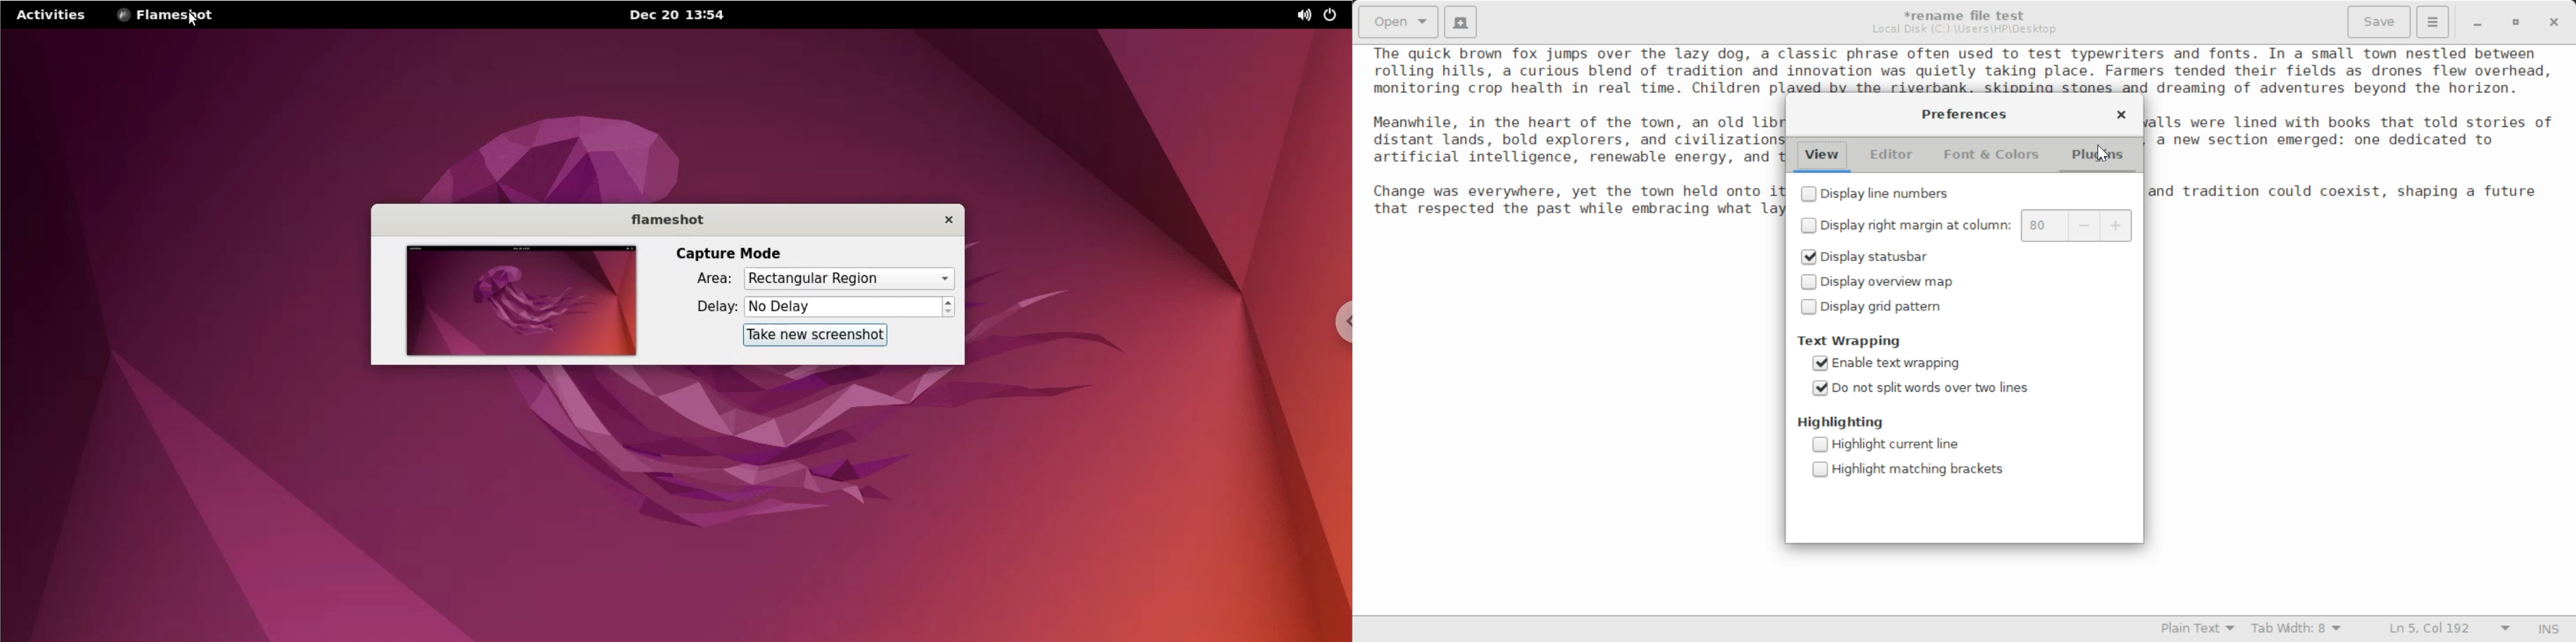  I want to click on delay:, so click(709, 306).